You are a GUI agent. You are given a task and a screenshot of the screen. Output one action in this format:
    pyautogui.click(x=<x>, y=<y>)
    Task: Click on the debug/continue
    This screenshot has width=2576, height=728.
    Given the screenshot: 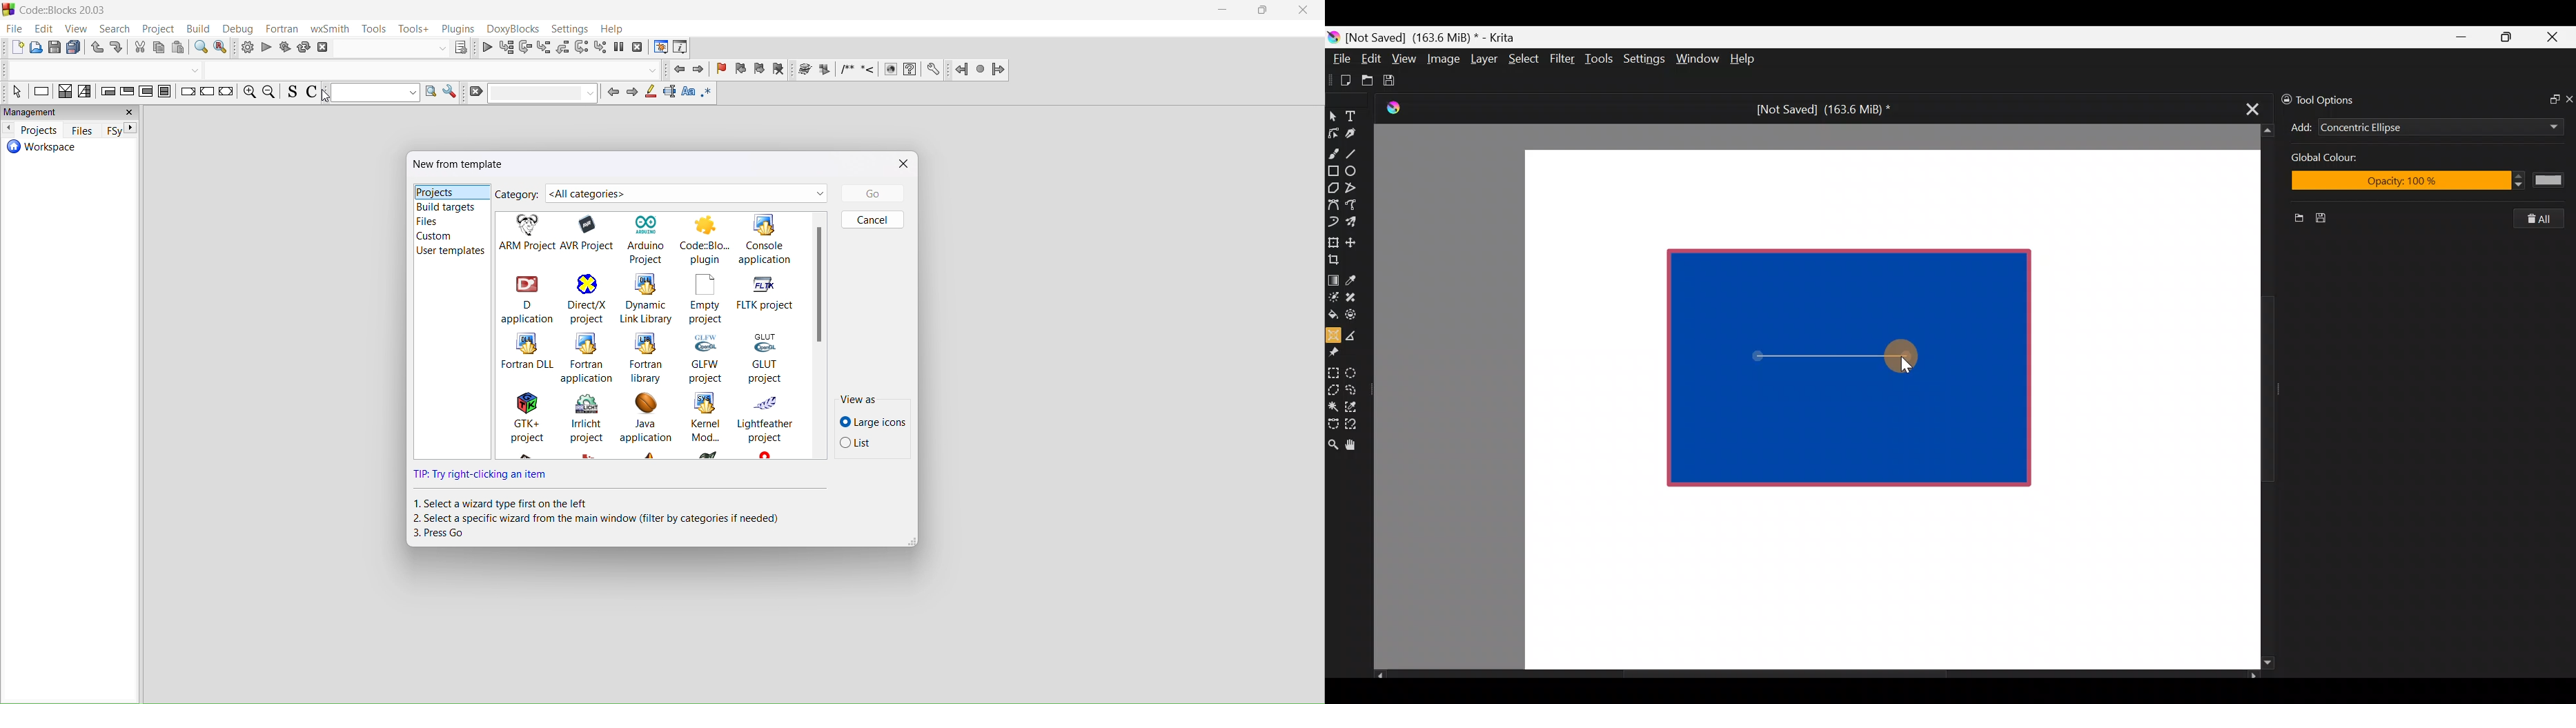 What is the action you would take?
    pyautogui.click(x=486, y=46)
    